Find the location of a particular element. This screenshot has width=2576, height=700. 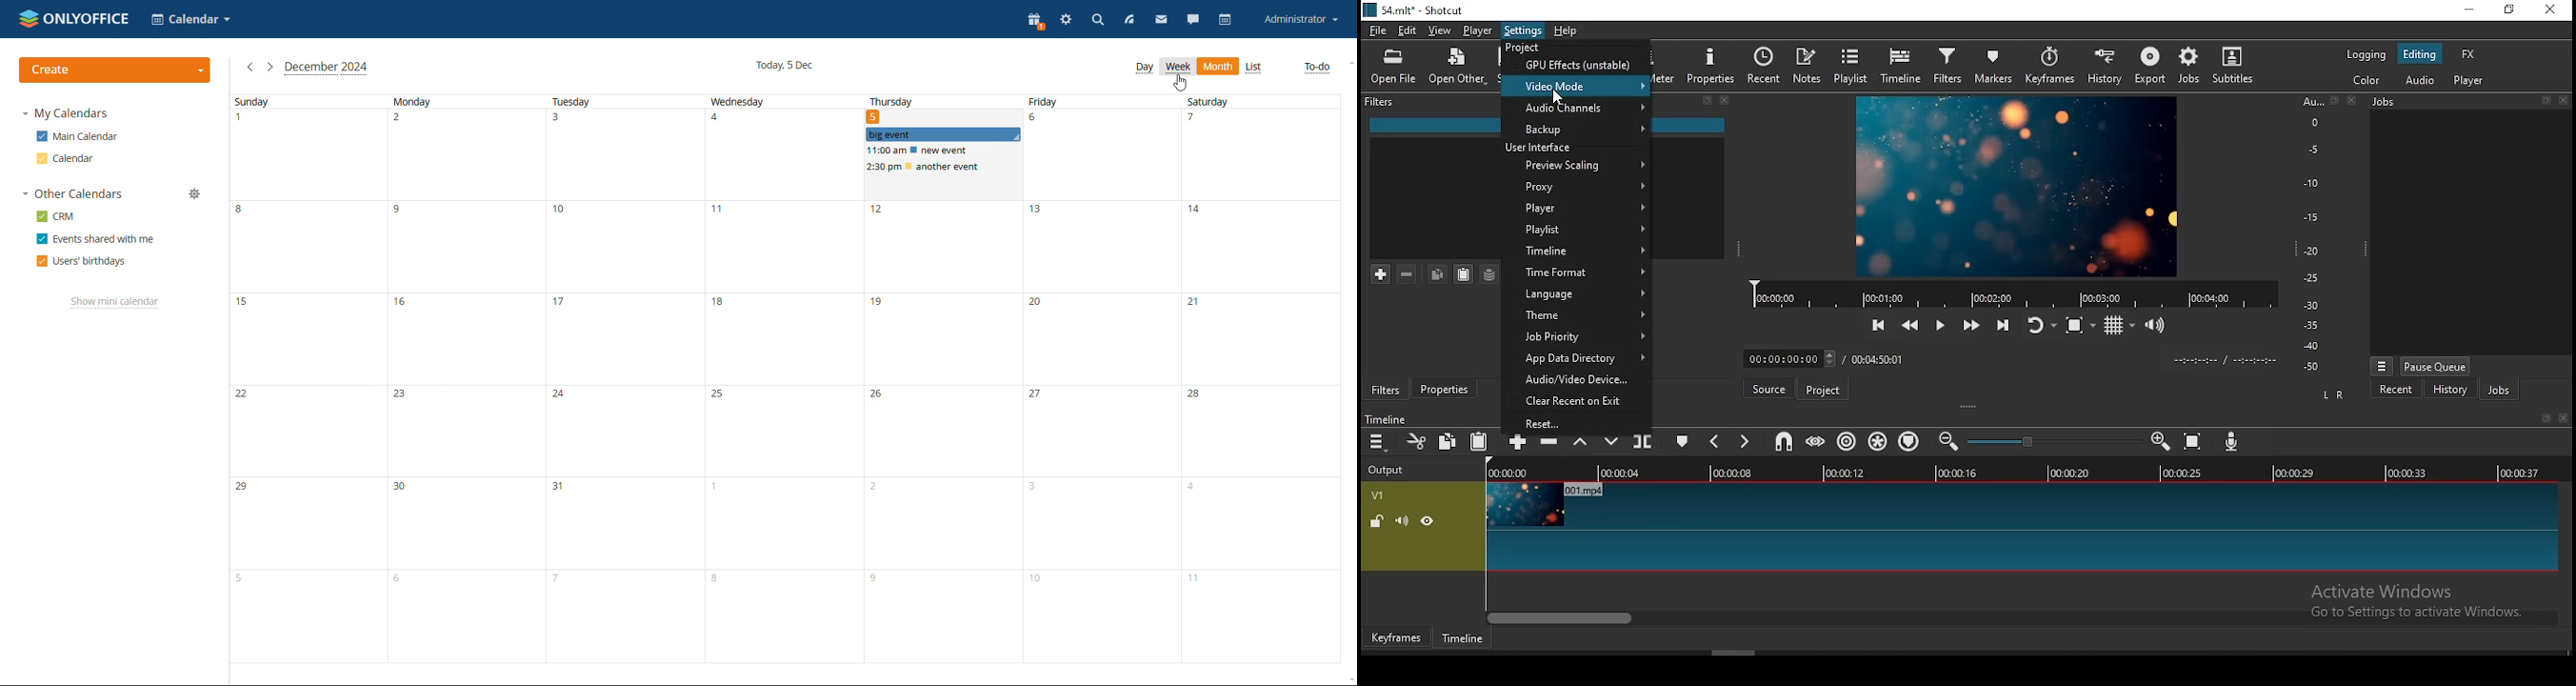

history is located at coordinates (2101, 68).